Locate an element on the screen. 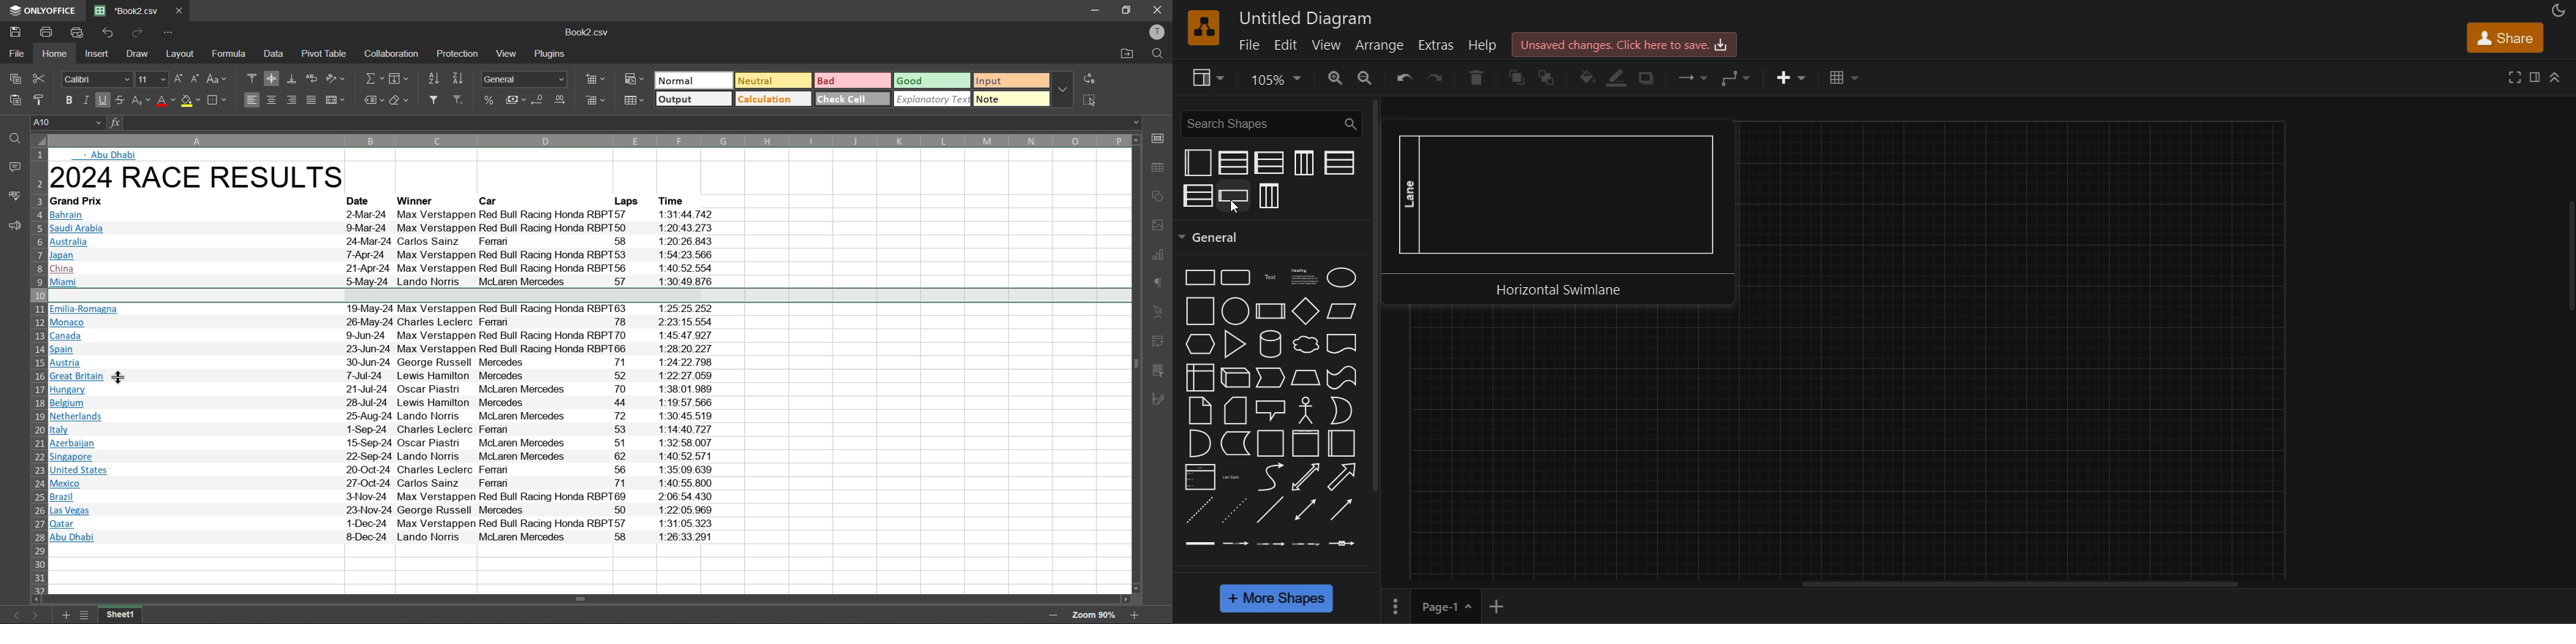 The height and width of the screenshot is (644, 2576). collapse is located at coordinates (2566, 259).